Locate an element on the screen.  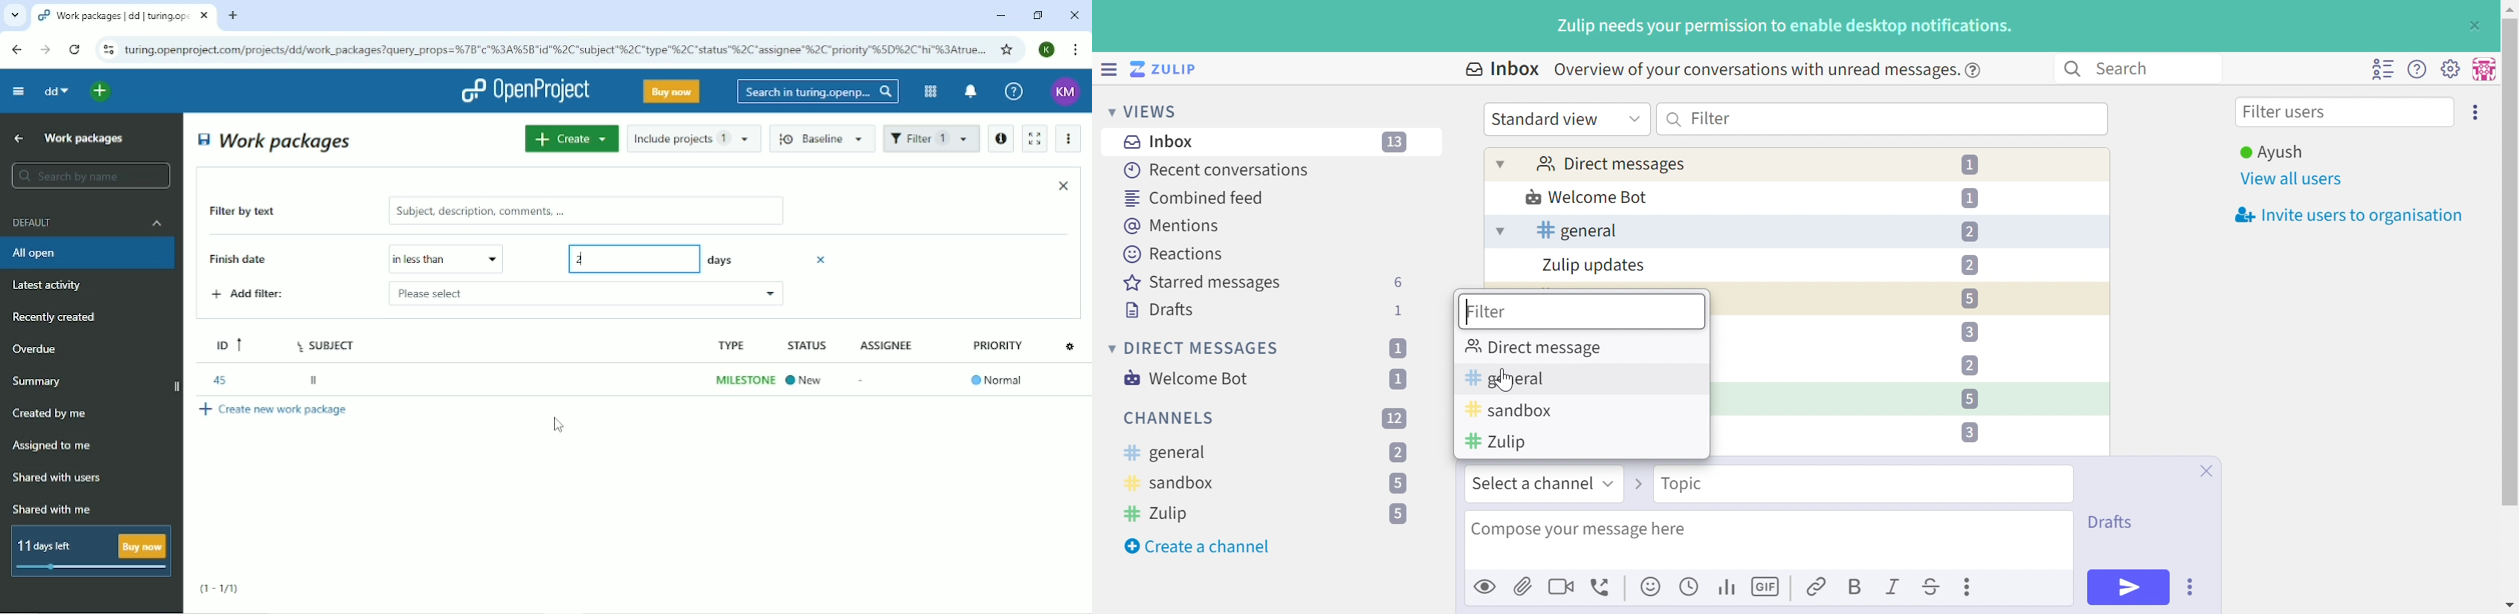
Zulip is located at coordinates (1160, 513).